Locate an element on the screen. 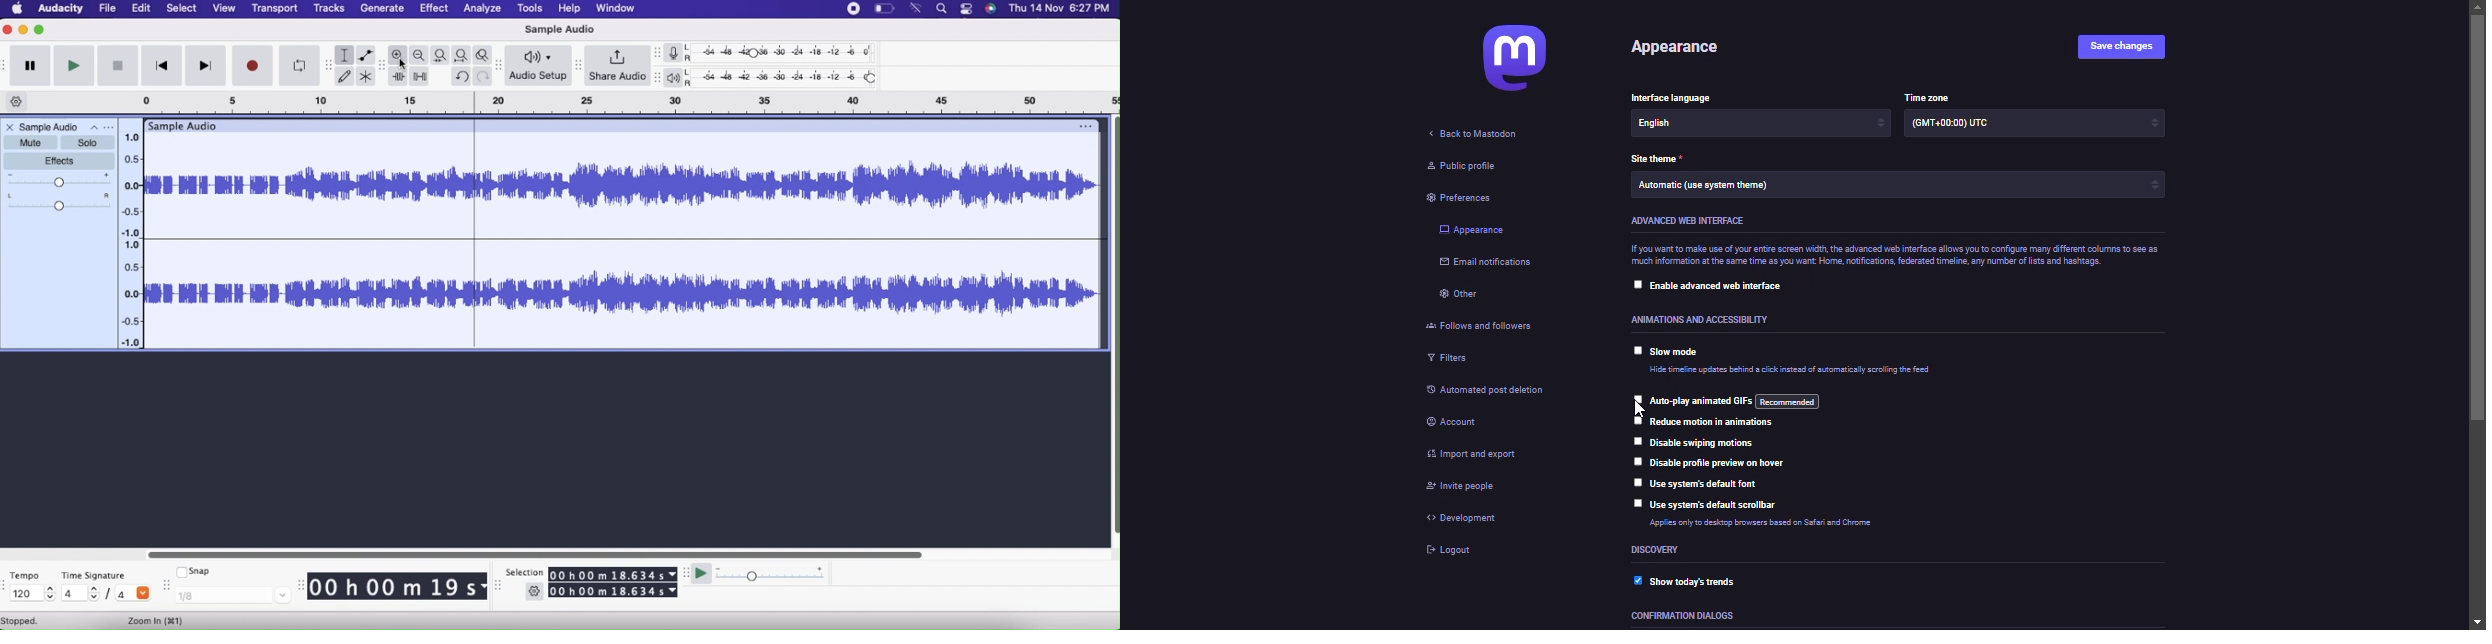 This screenshot has width=2492, height=644. resize is located at coordinates (302, 585).